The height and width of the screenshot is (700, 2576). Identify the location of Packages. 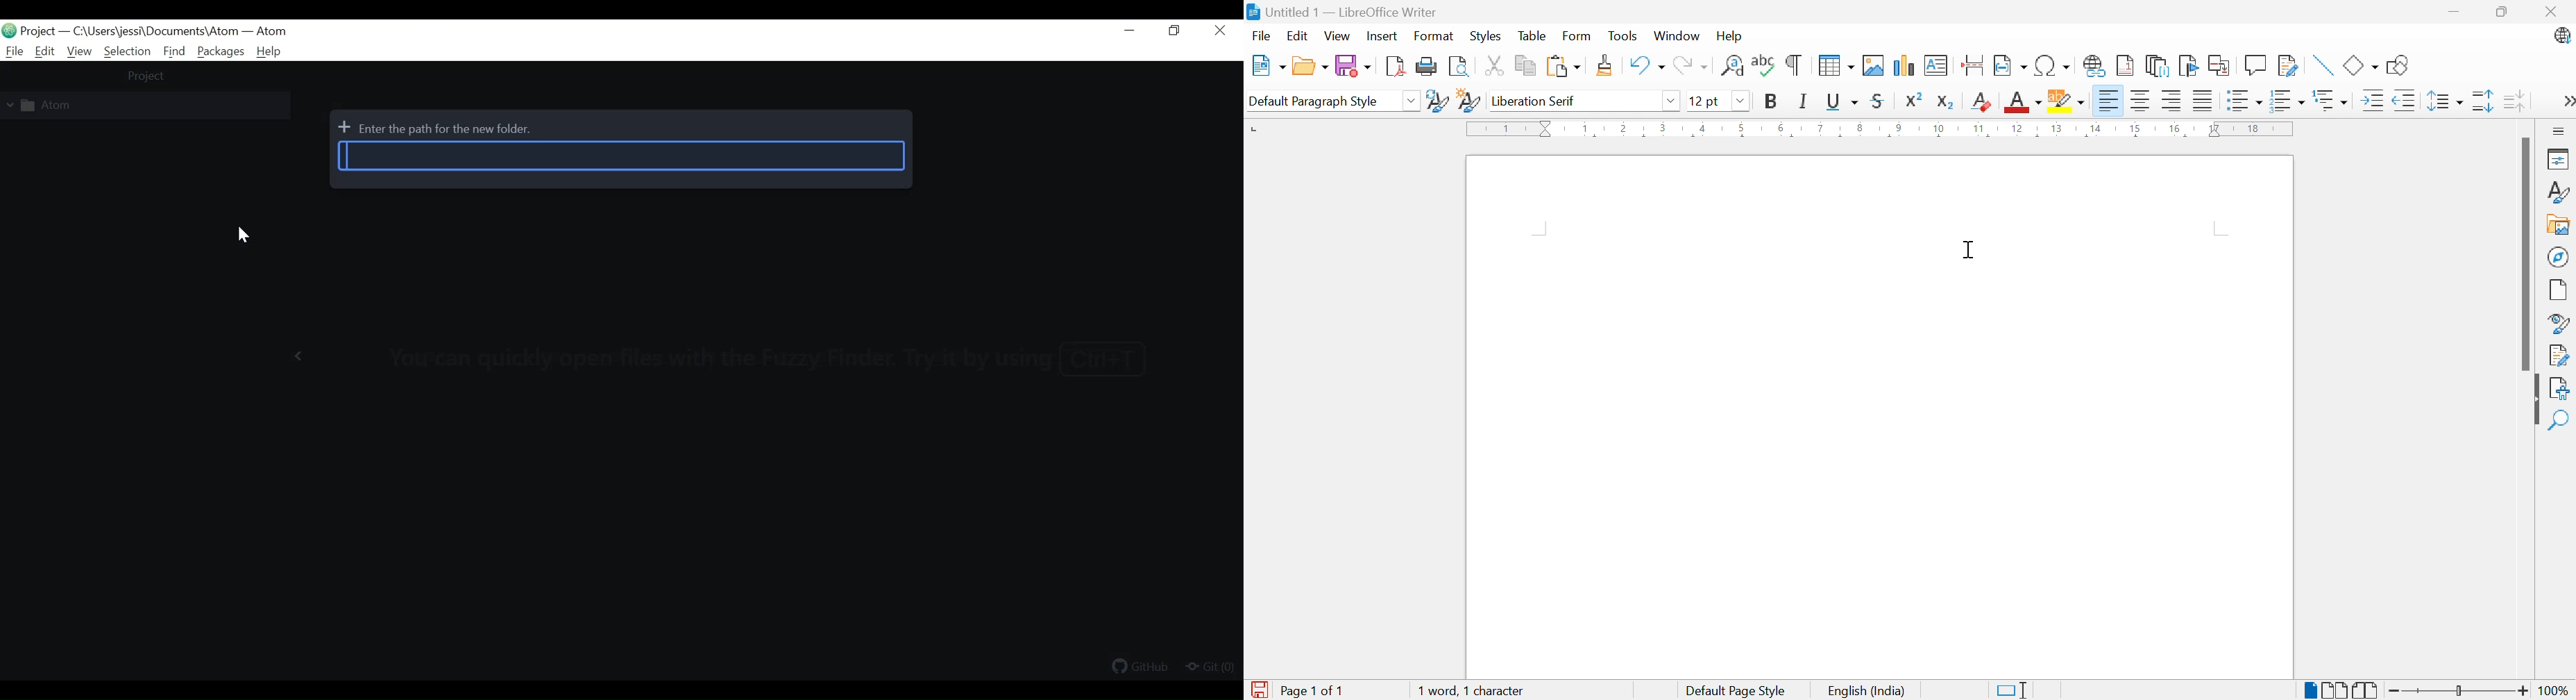
(222, 51).